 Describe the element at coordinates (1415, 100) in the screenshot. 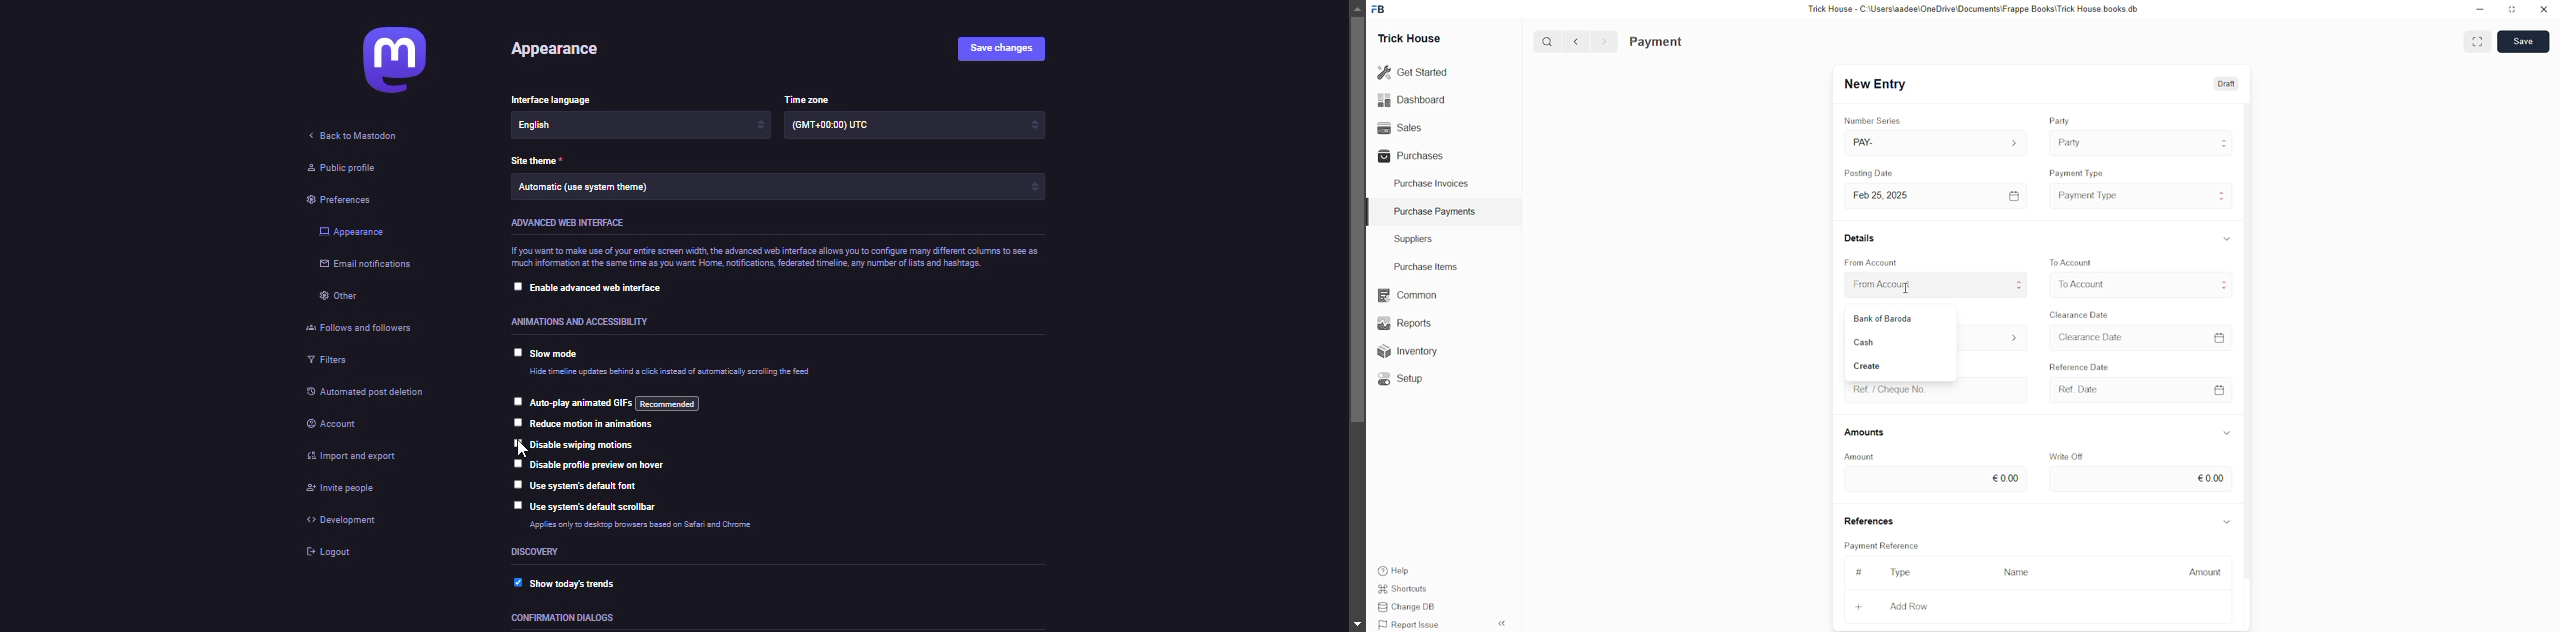

I see `Dashboard` at that location.